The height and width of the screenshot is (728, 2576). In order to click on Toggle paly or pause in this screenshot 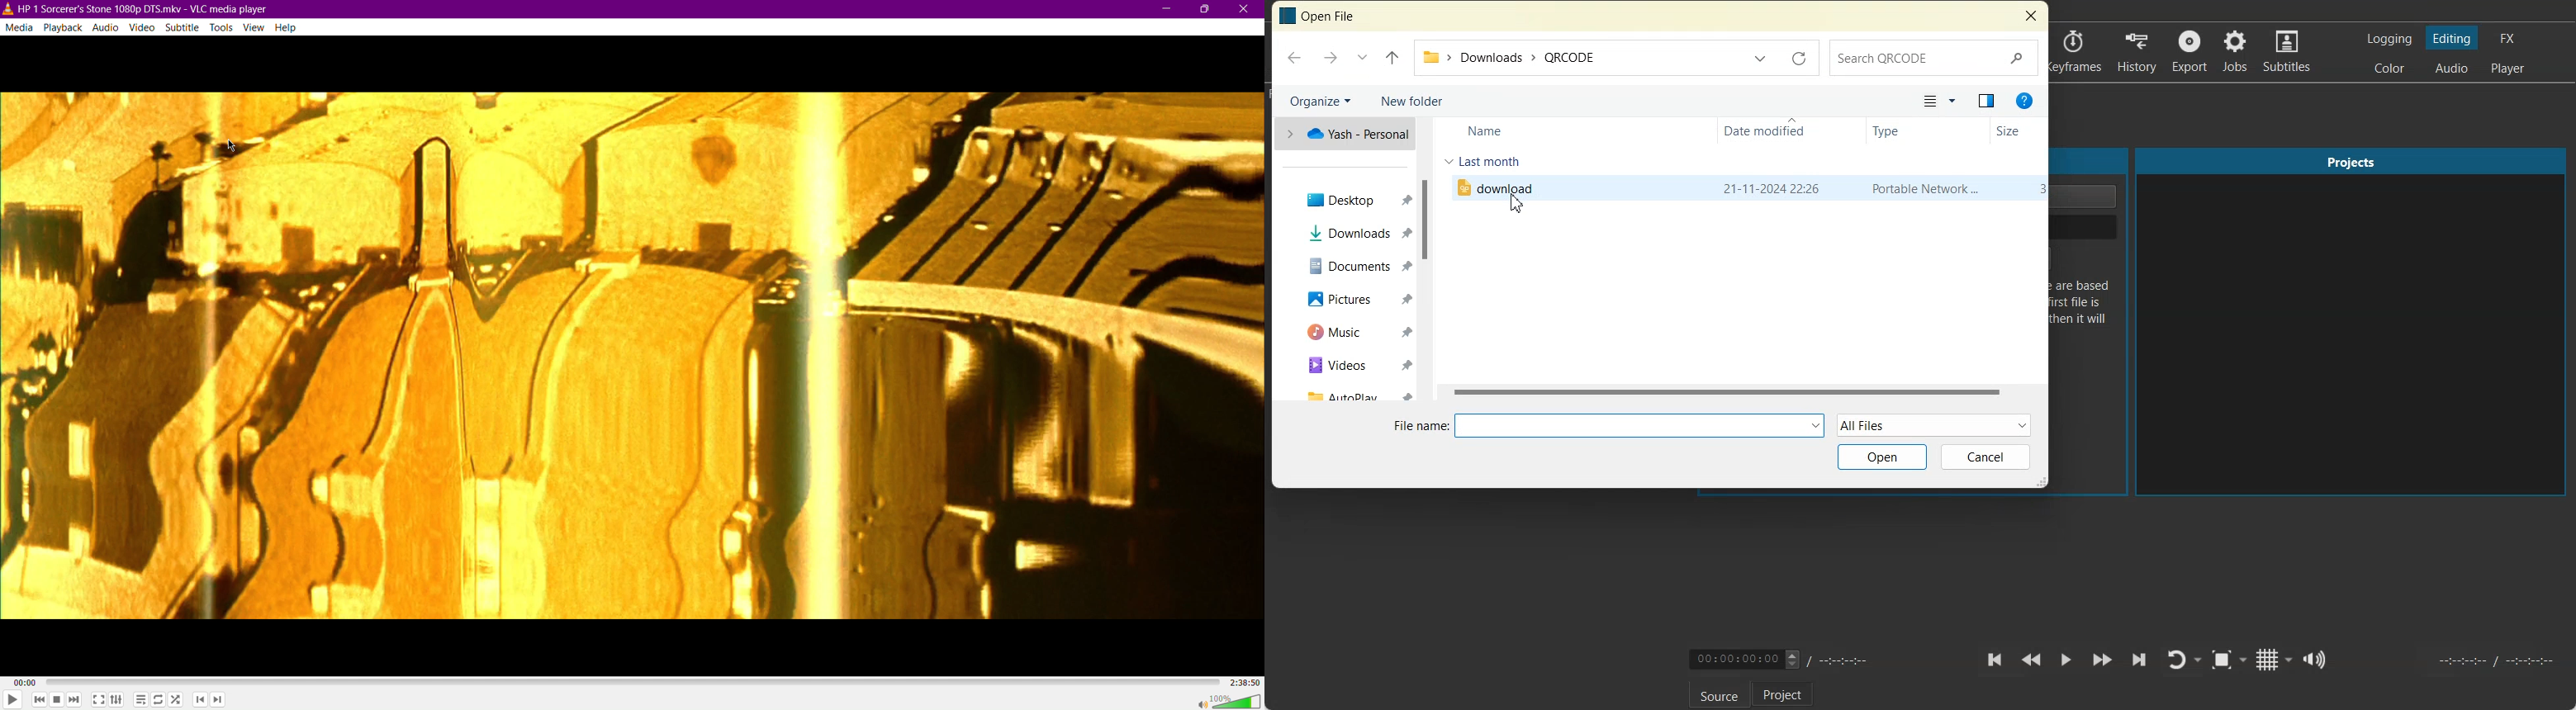, I will do `click(2065, 660)`.